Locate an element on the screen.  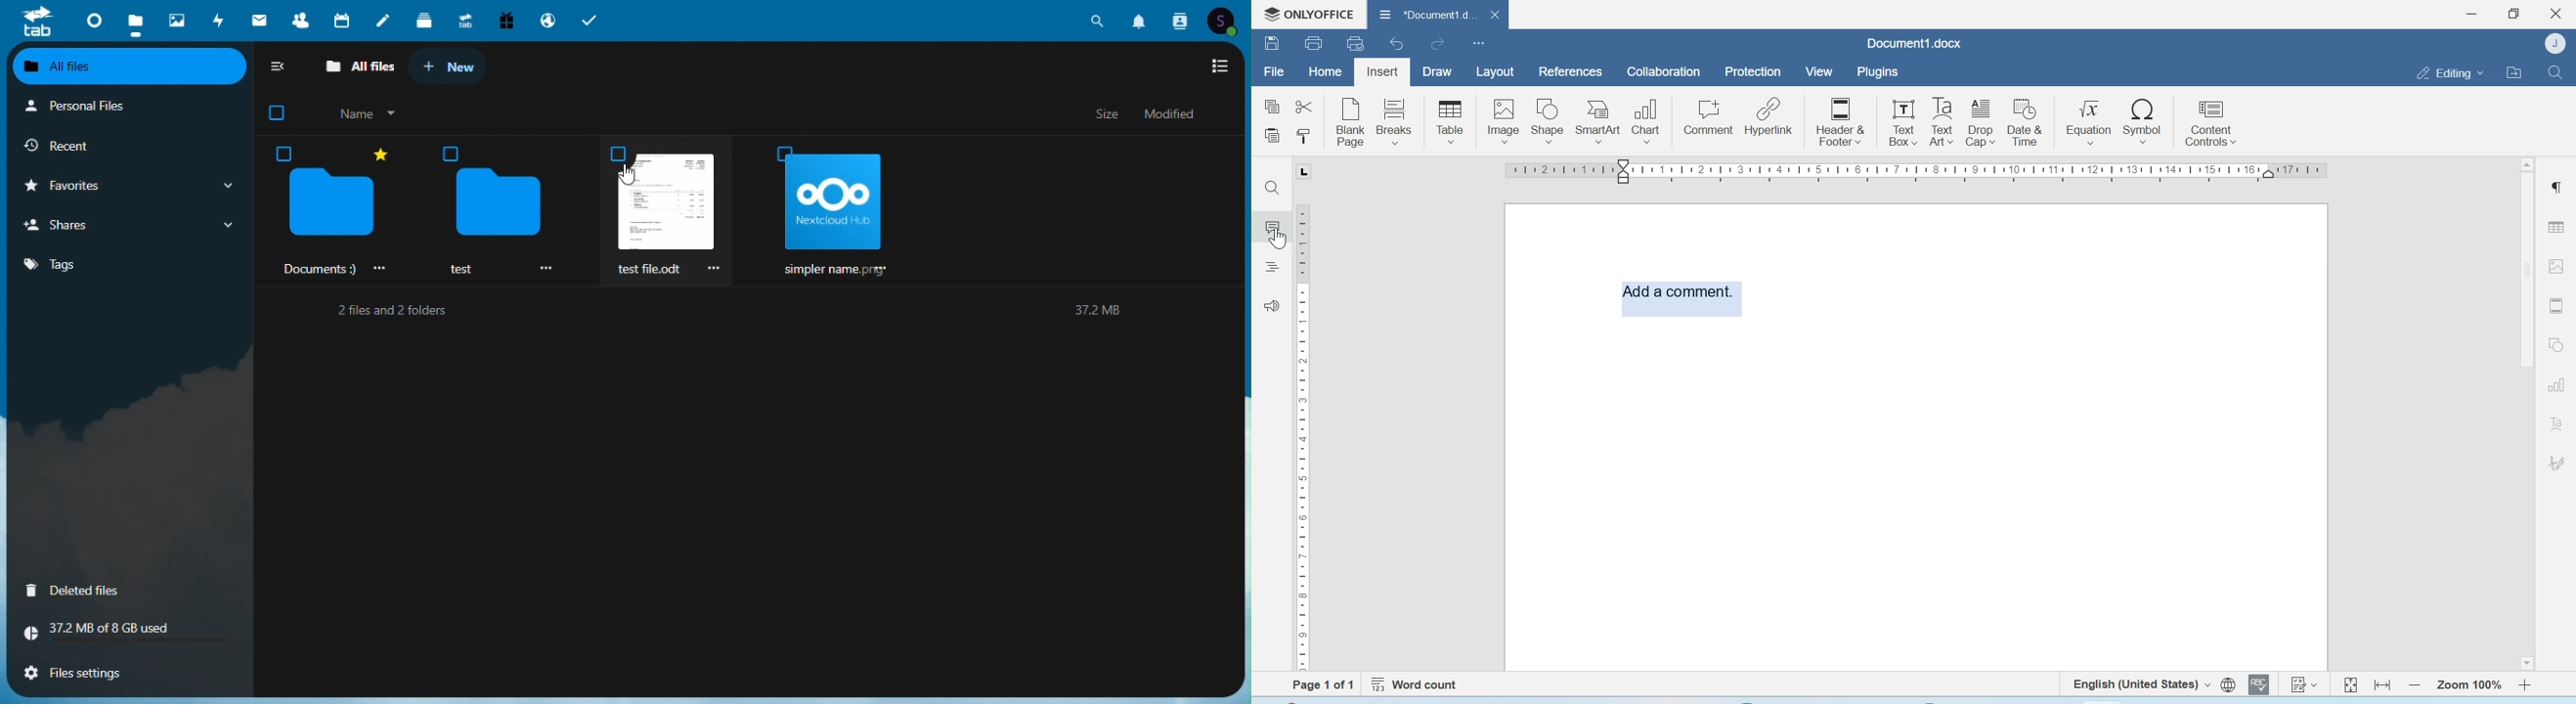
Open file location is located at coordinates (2514, 72).